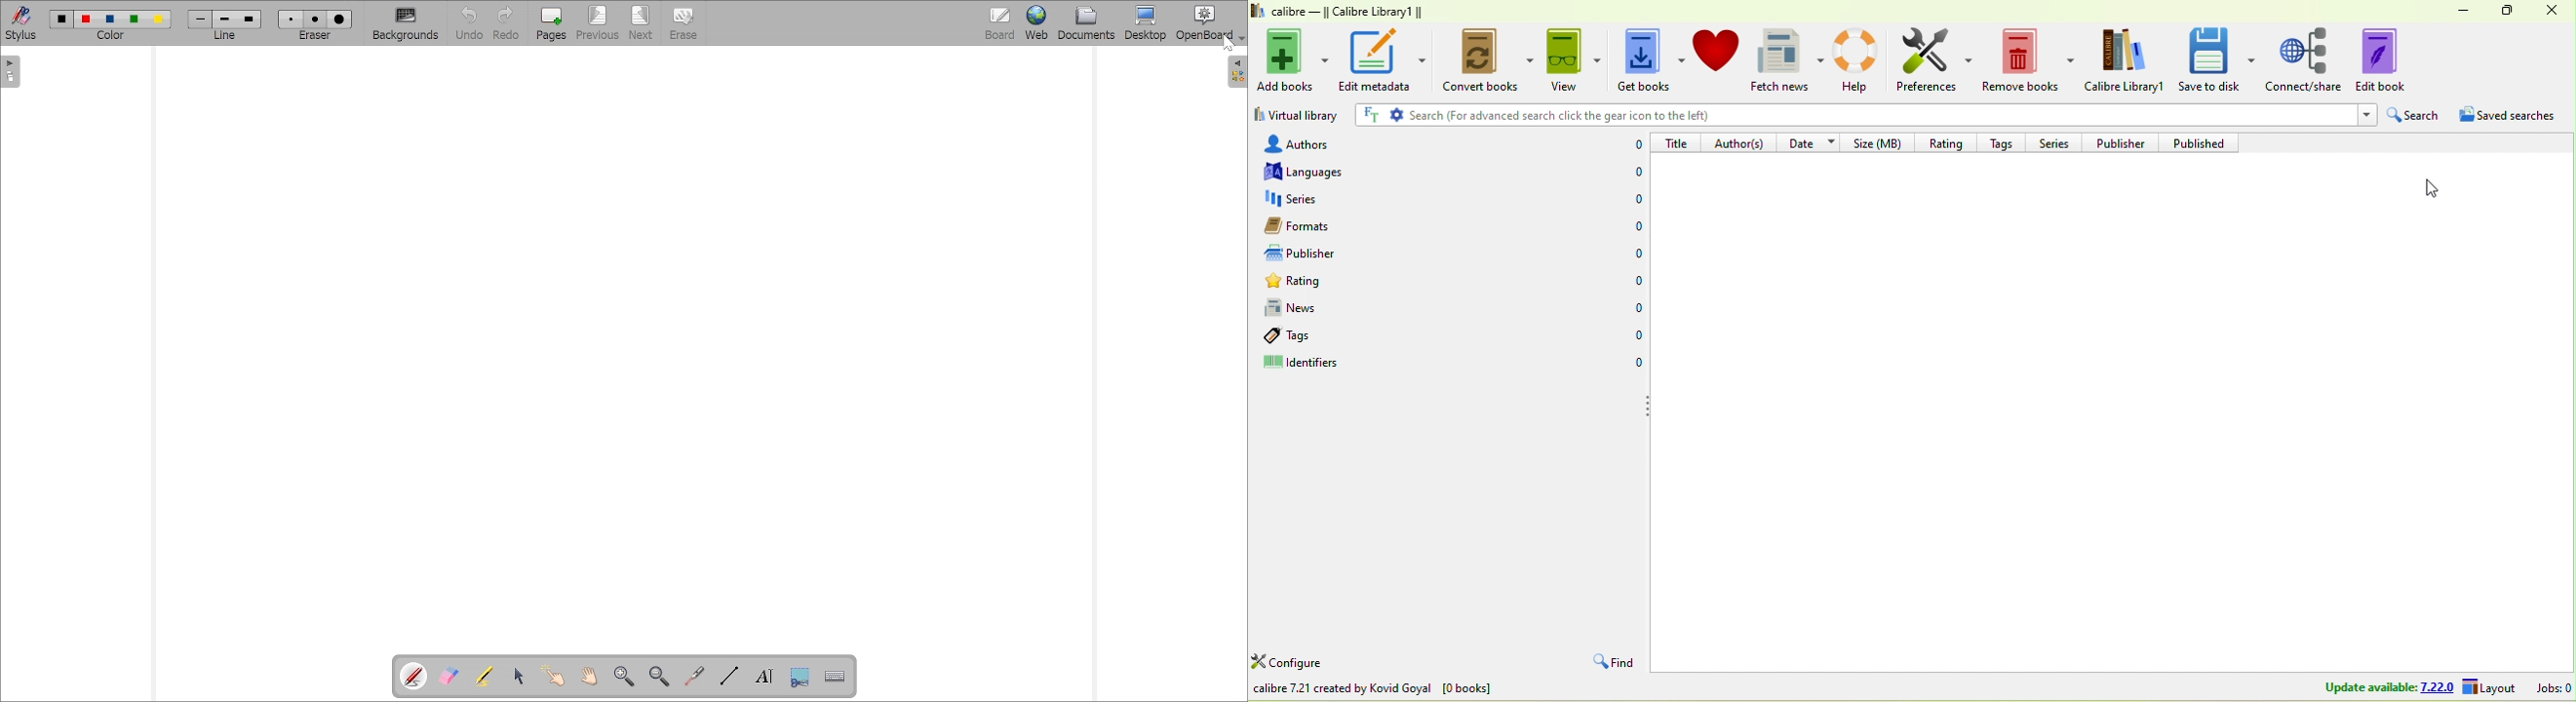 The width and height of the screenshot is (2576, 728). Describe the element at coordinates (1628, 199) in the screenshot. I see `0` at that location.